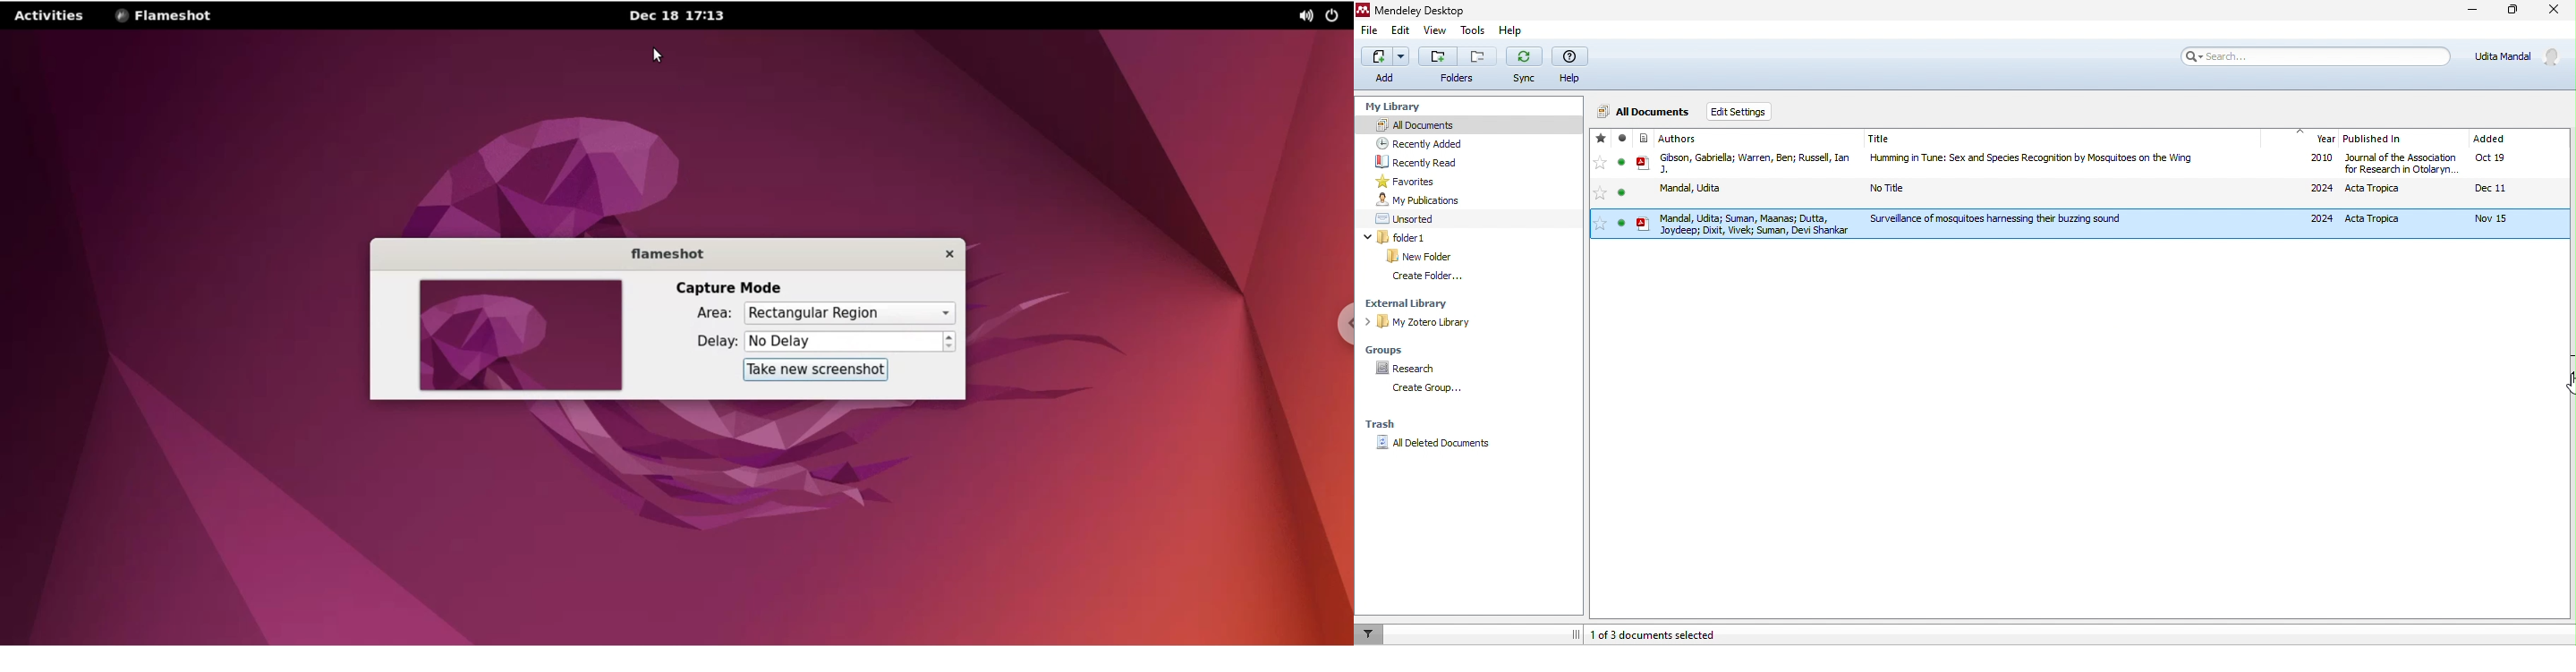 This screenshot has width=2576, height=672. Describe the element at coordinates (952, 255) in the screenshot. I see `close` at that location.